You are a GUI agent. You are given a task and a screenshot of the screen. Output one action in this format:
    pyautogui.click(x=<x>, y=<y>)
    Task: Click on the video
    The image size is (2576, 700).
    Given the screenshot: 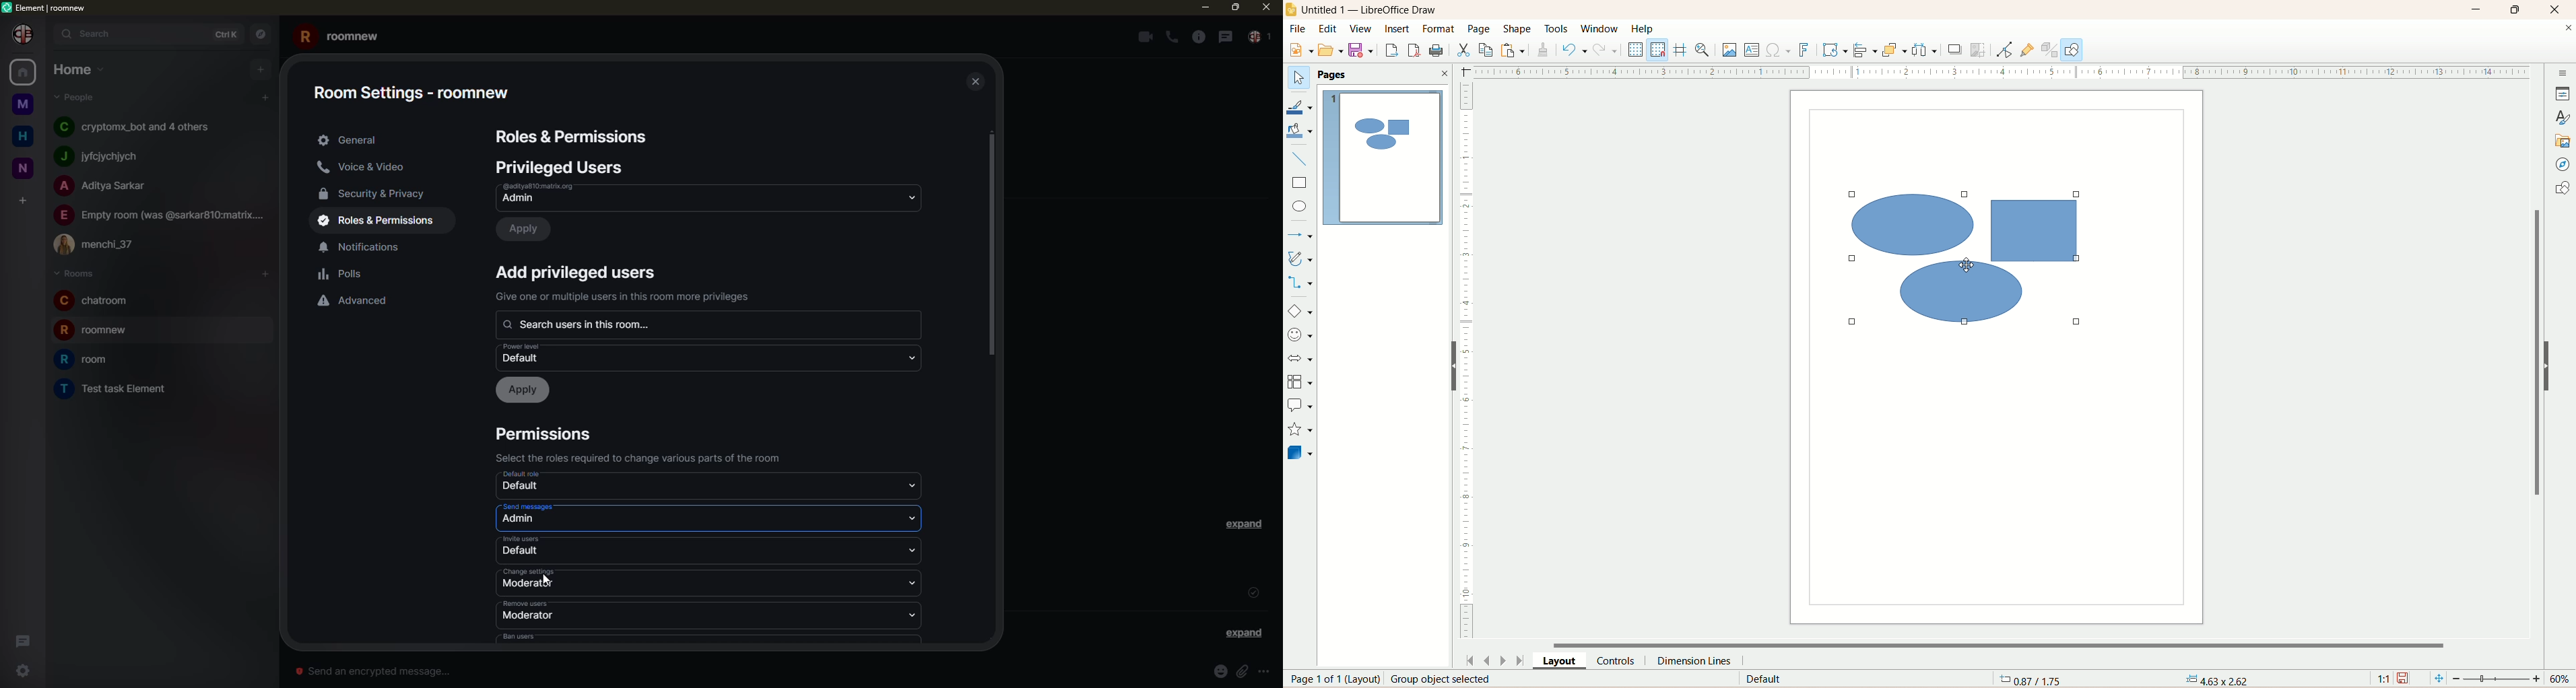 What is the action you would take?
    pyautogui.click(x=1143, y=37)
    